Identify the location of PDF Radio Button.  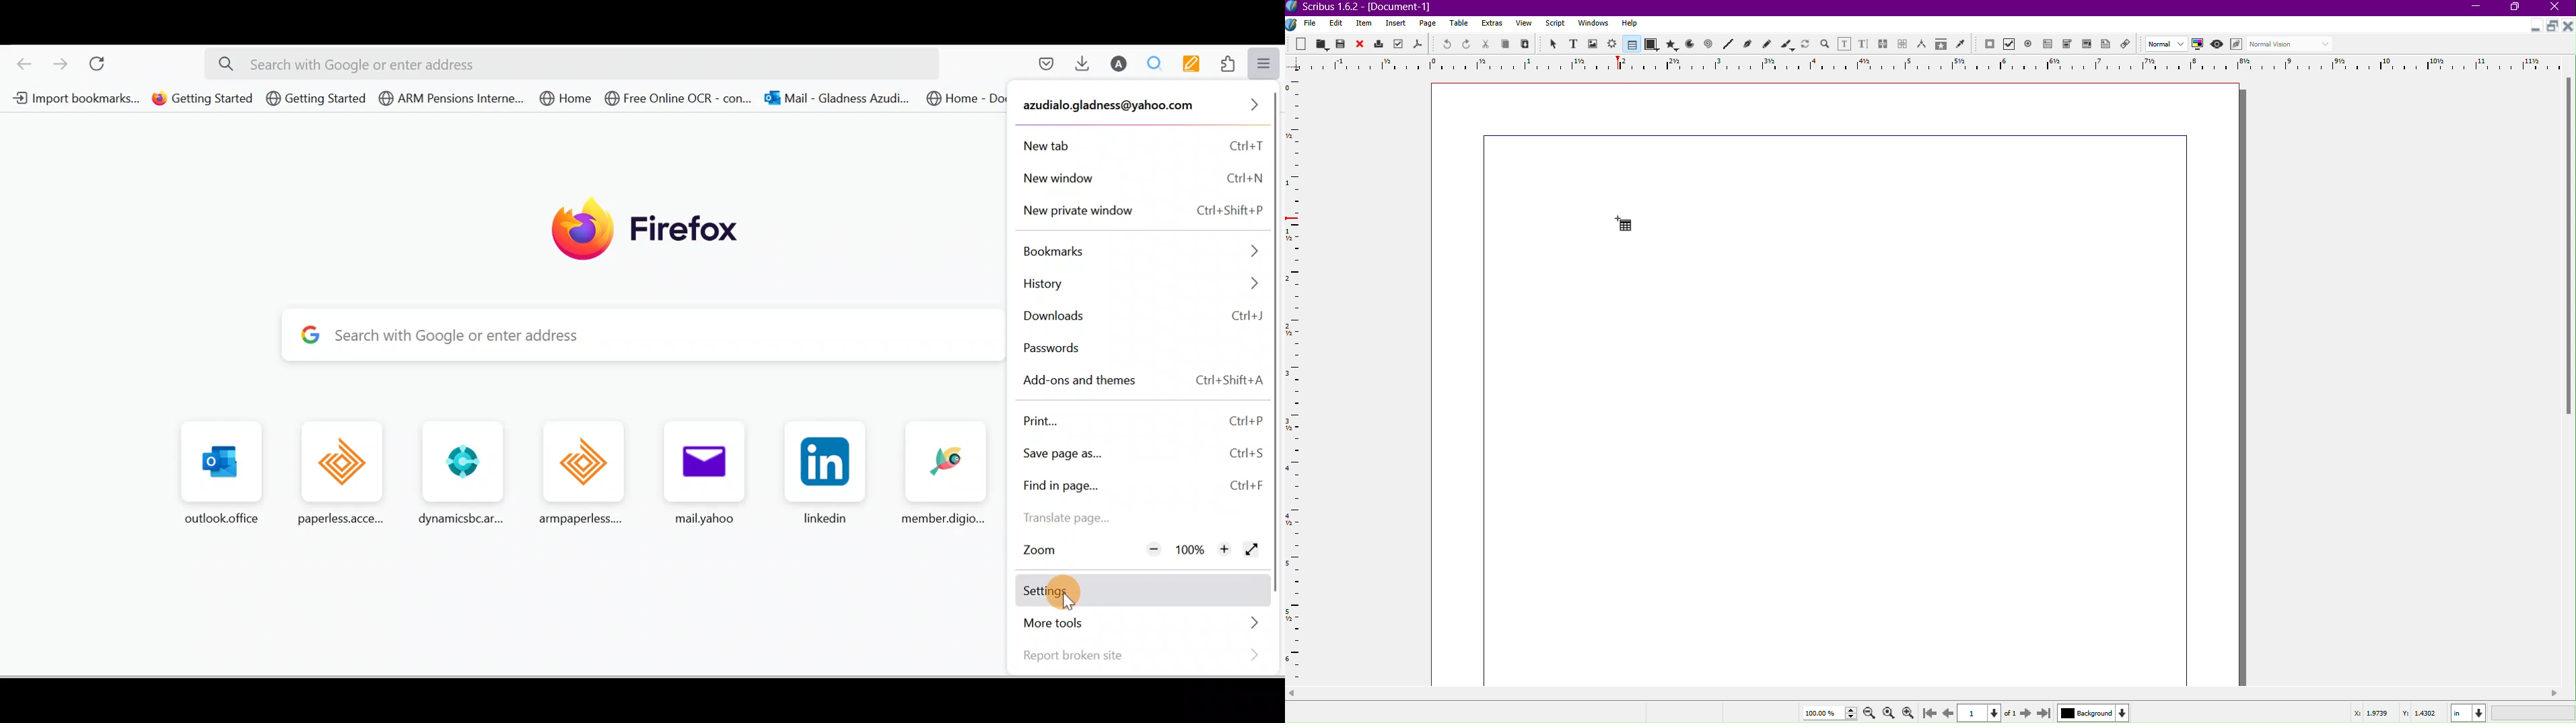
(2031, 44).